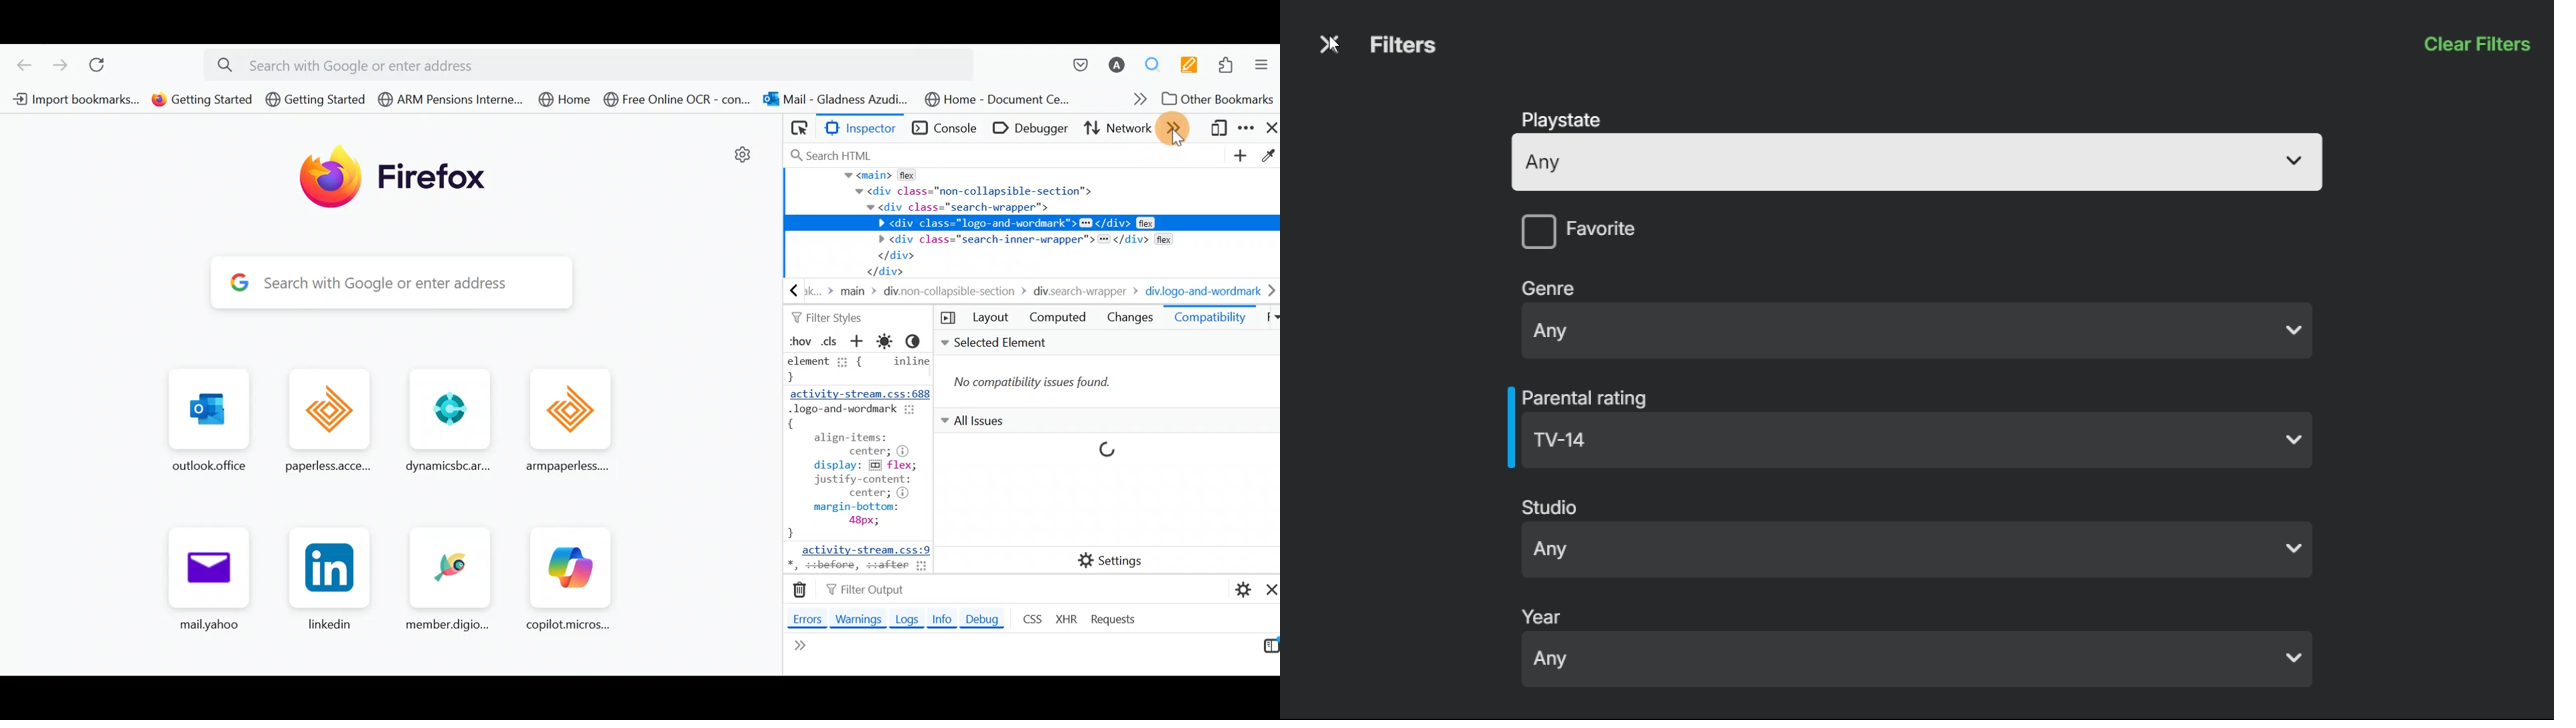 This screenshot has height=728, width=2576. What do you see at coordinates (1130, 318) in the screenshot?
I see `Changes` at bounding box center [1130, 318].